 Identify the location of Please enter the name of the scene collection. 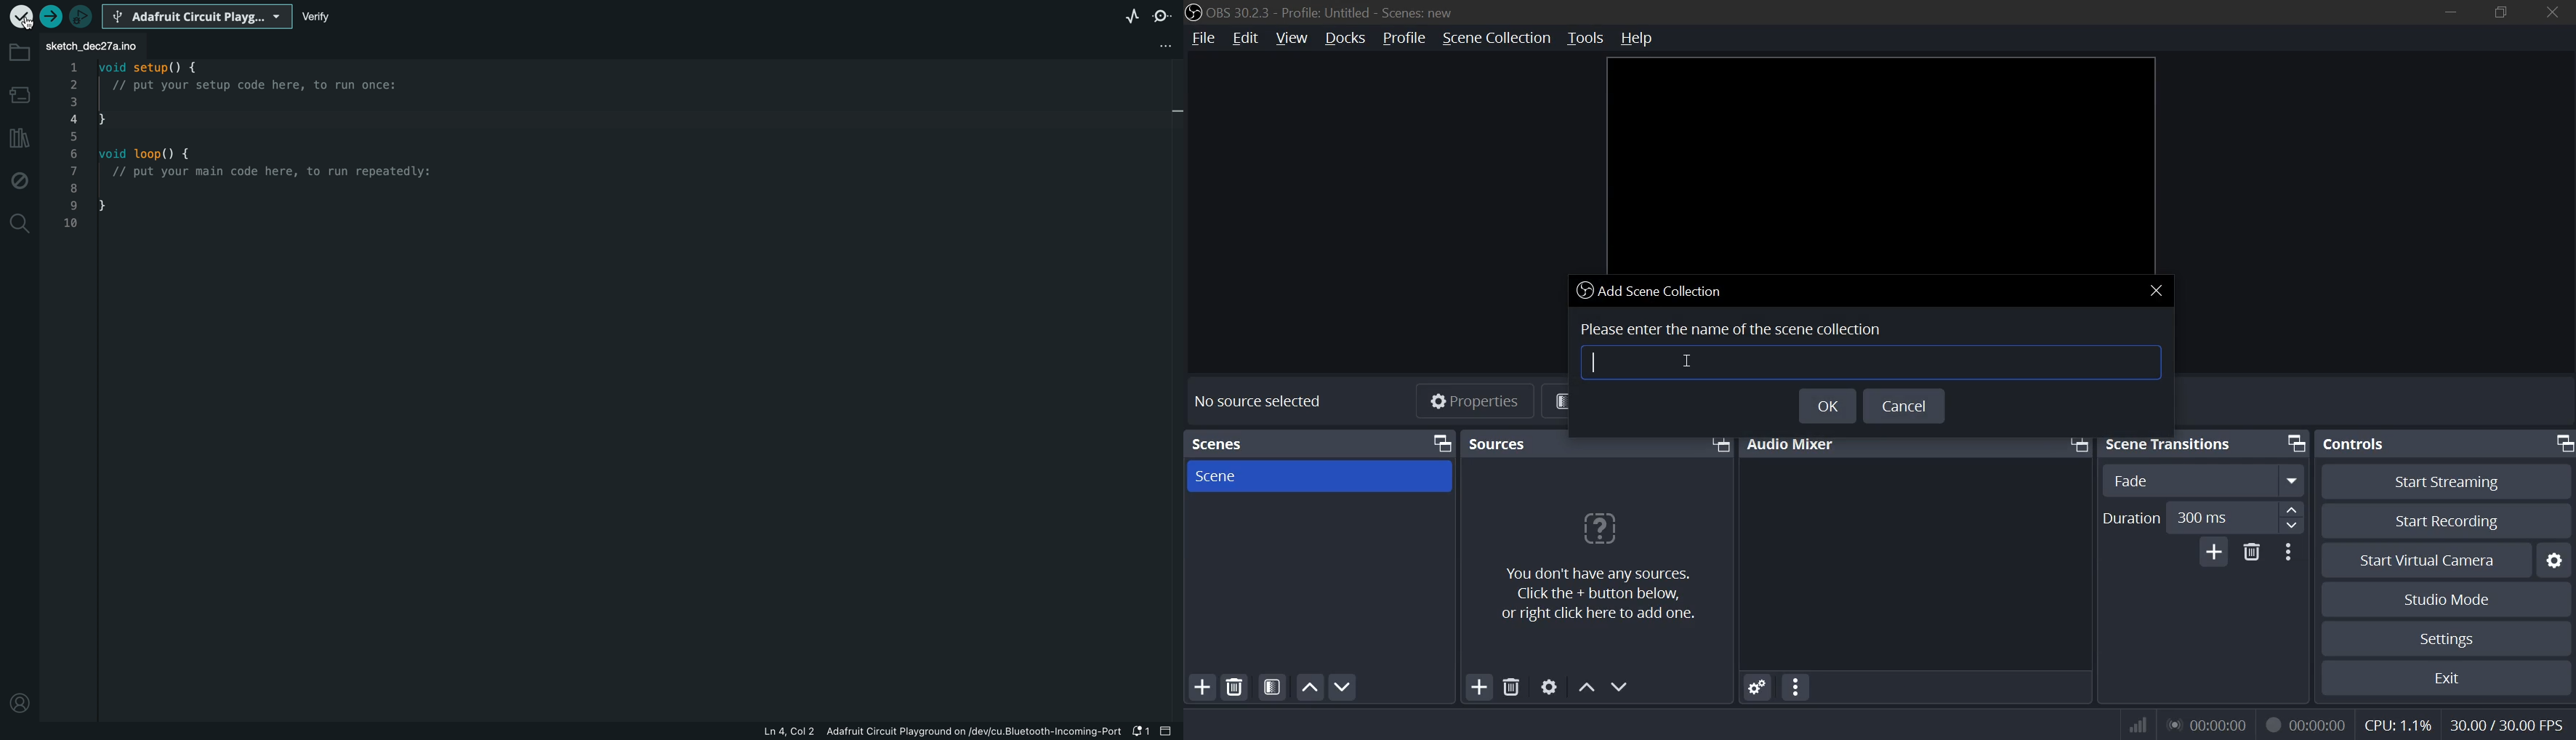
(1735, 326).